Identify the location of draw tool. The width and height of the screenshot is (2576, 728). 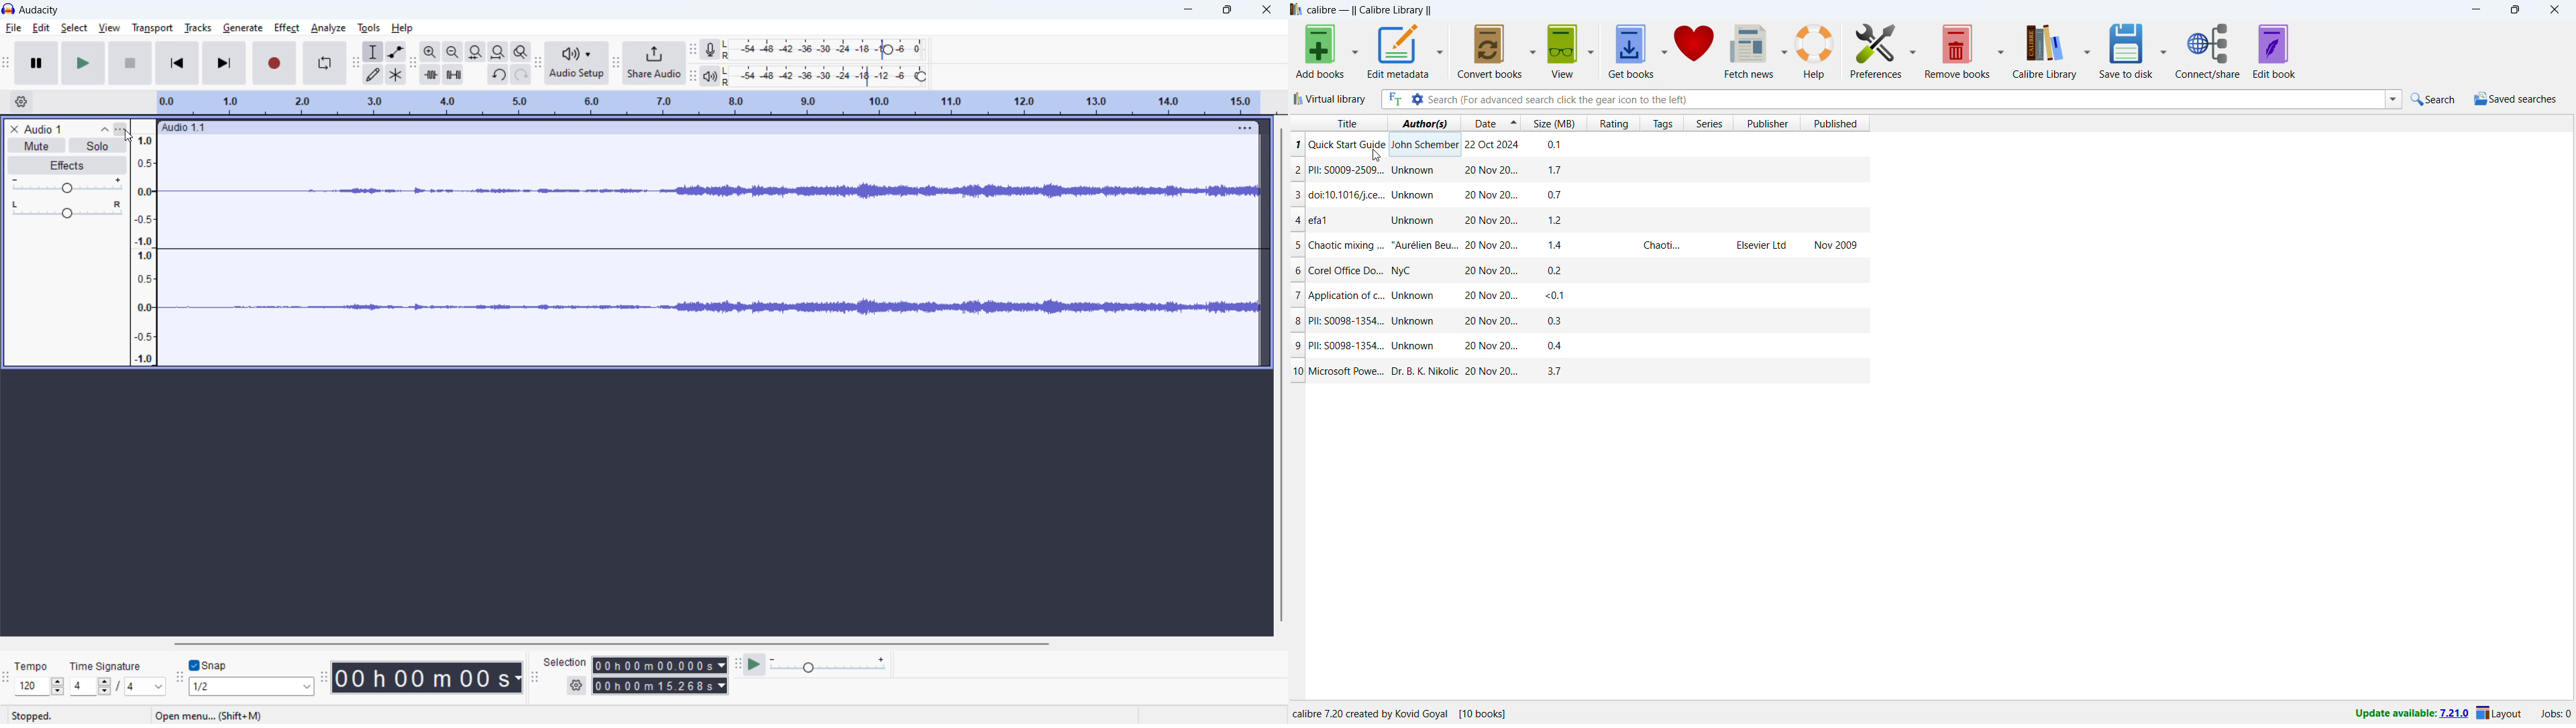
(373, 74).